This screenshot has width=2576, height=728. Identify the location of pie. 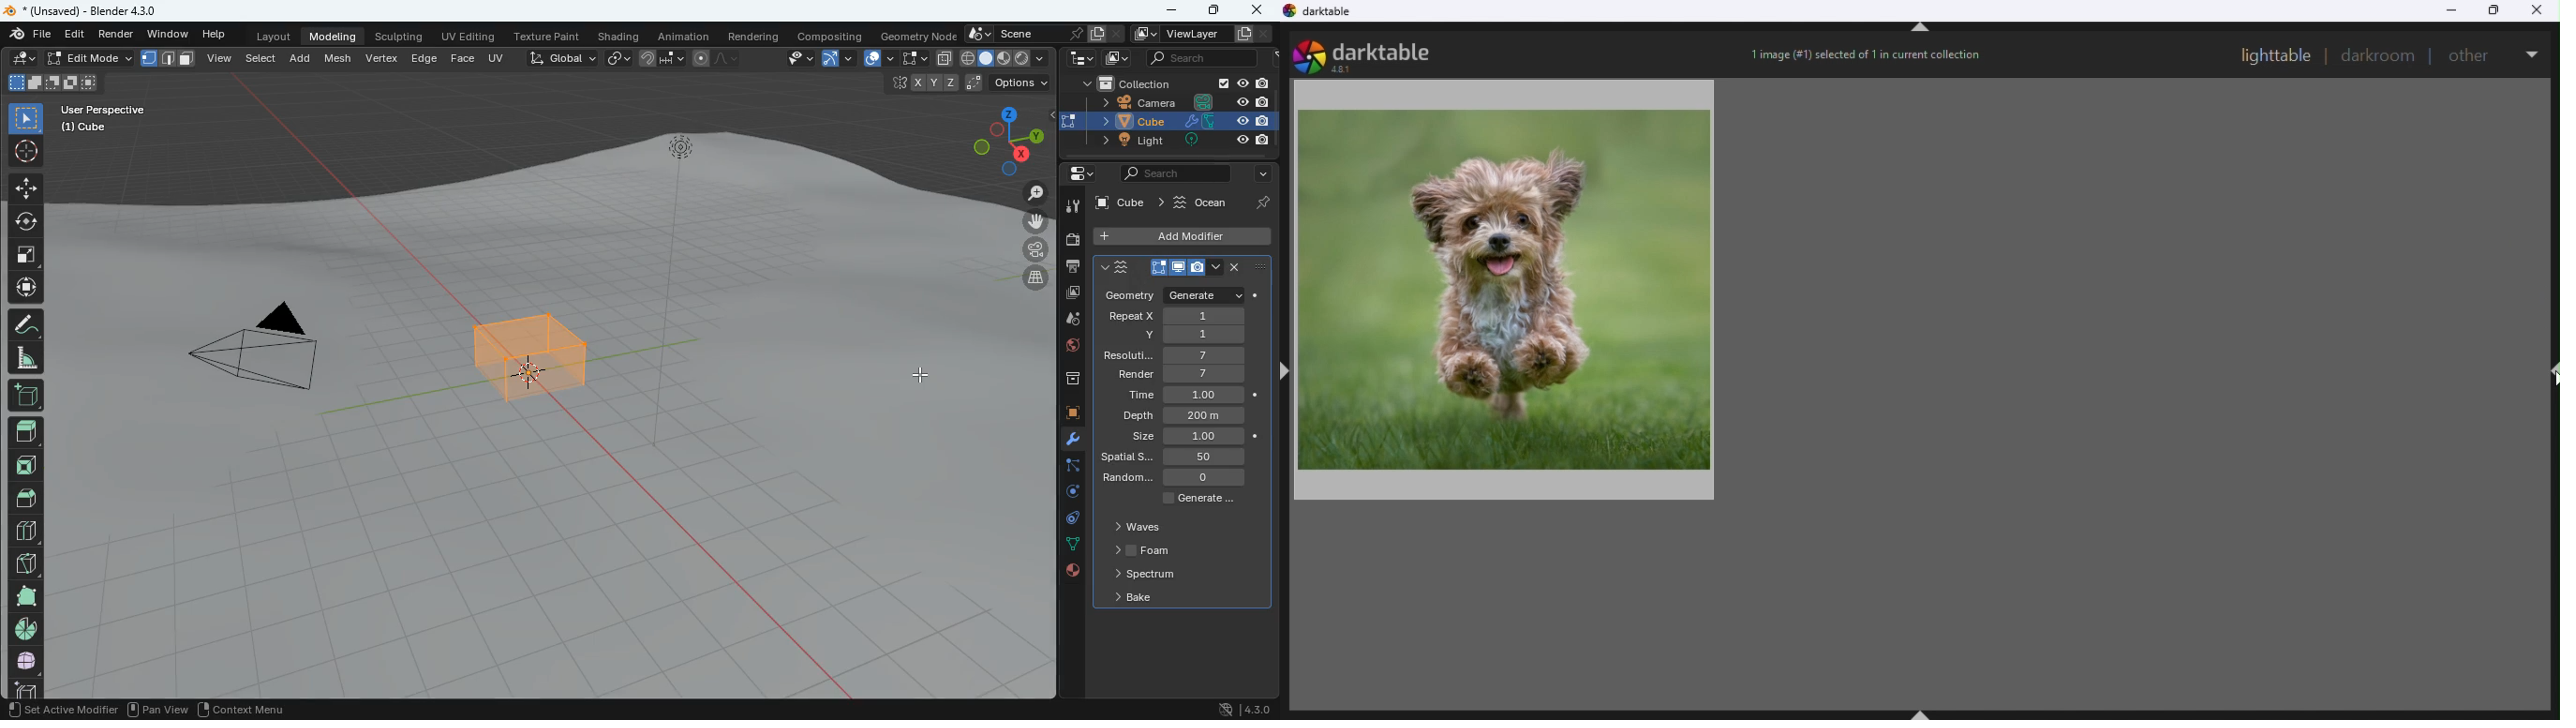
(28, 629).